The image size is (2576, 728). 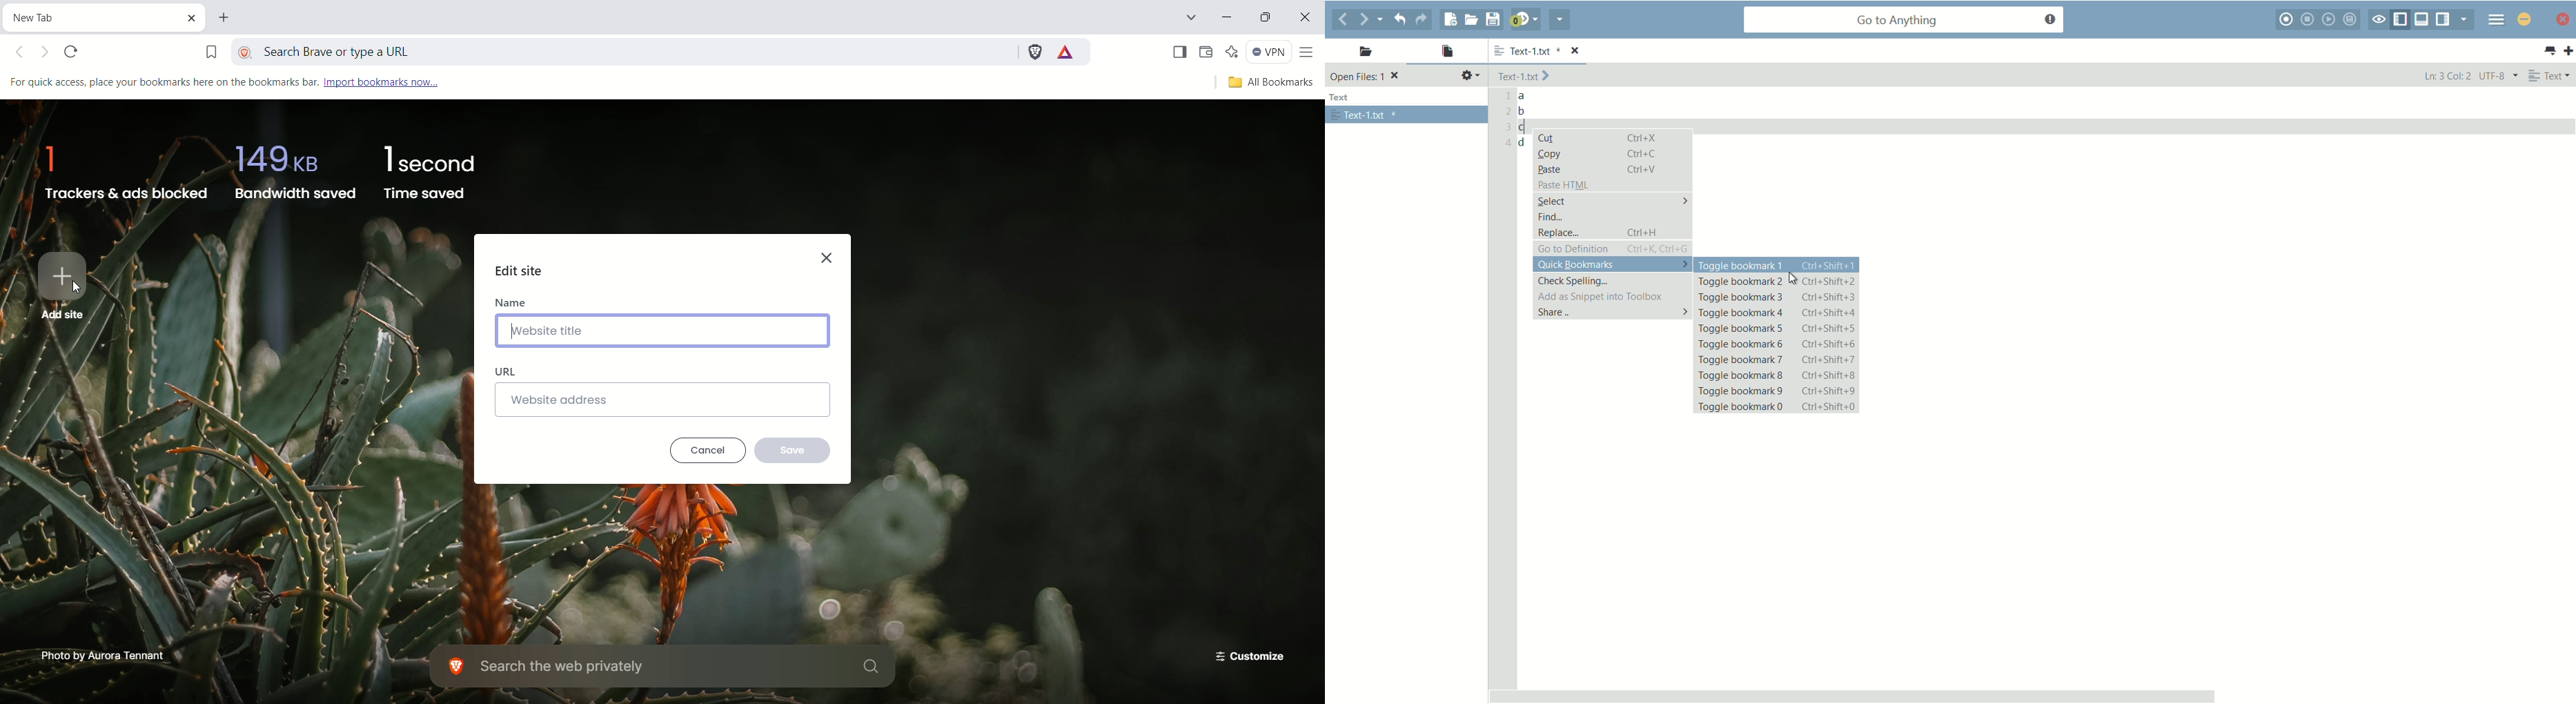 What do you see at coordinates (1190, 19) in the screenshot?
I see `search tabs` at bounding box center [1190, 19].